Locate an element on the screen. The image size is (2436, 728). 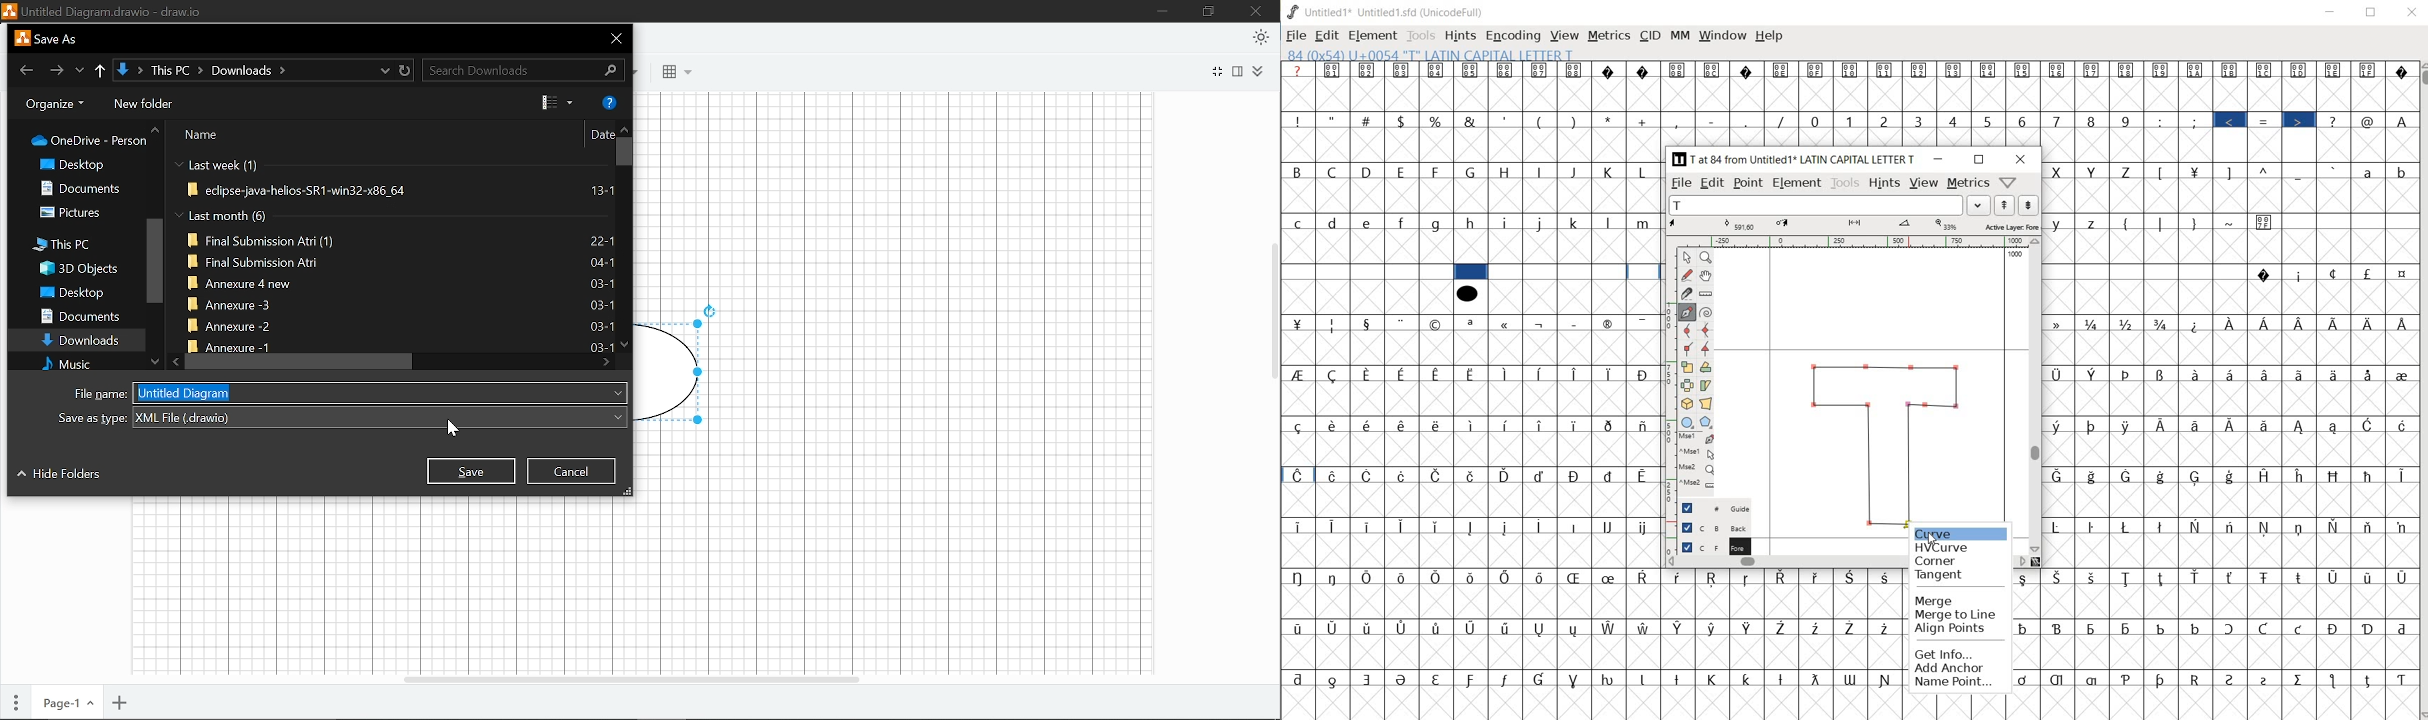
Symbol is located at coordinates (1541, 374).